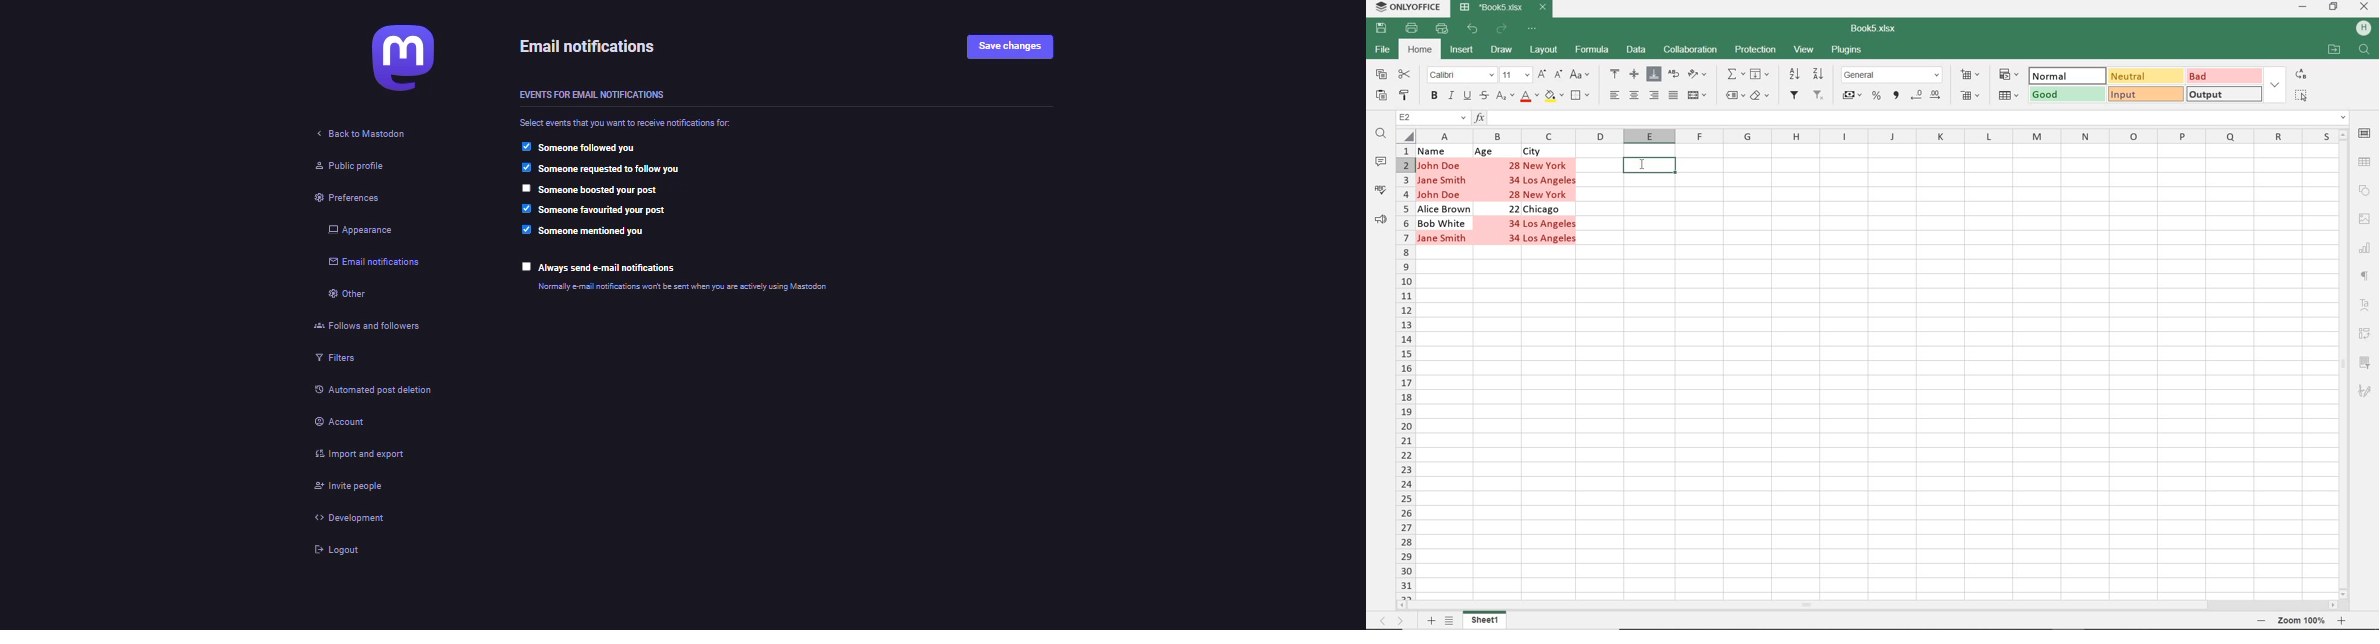 This screenshot has height=644, width=2380. Describe the element at coordinates (1892, 77) in the screenshot. I see `NUMBER FORMAT` at that location.